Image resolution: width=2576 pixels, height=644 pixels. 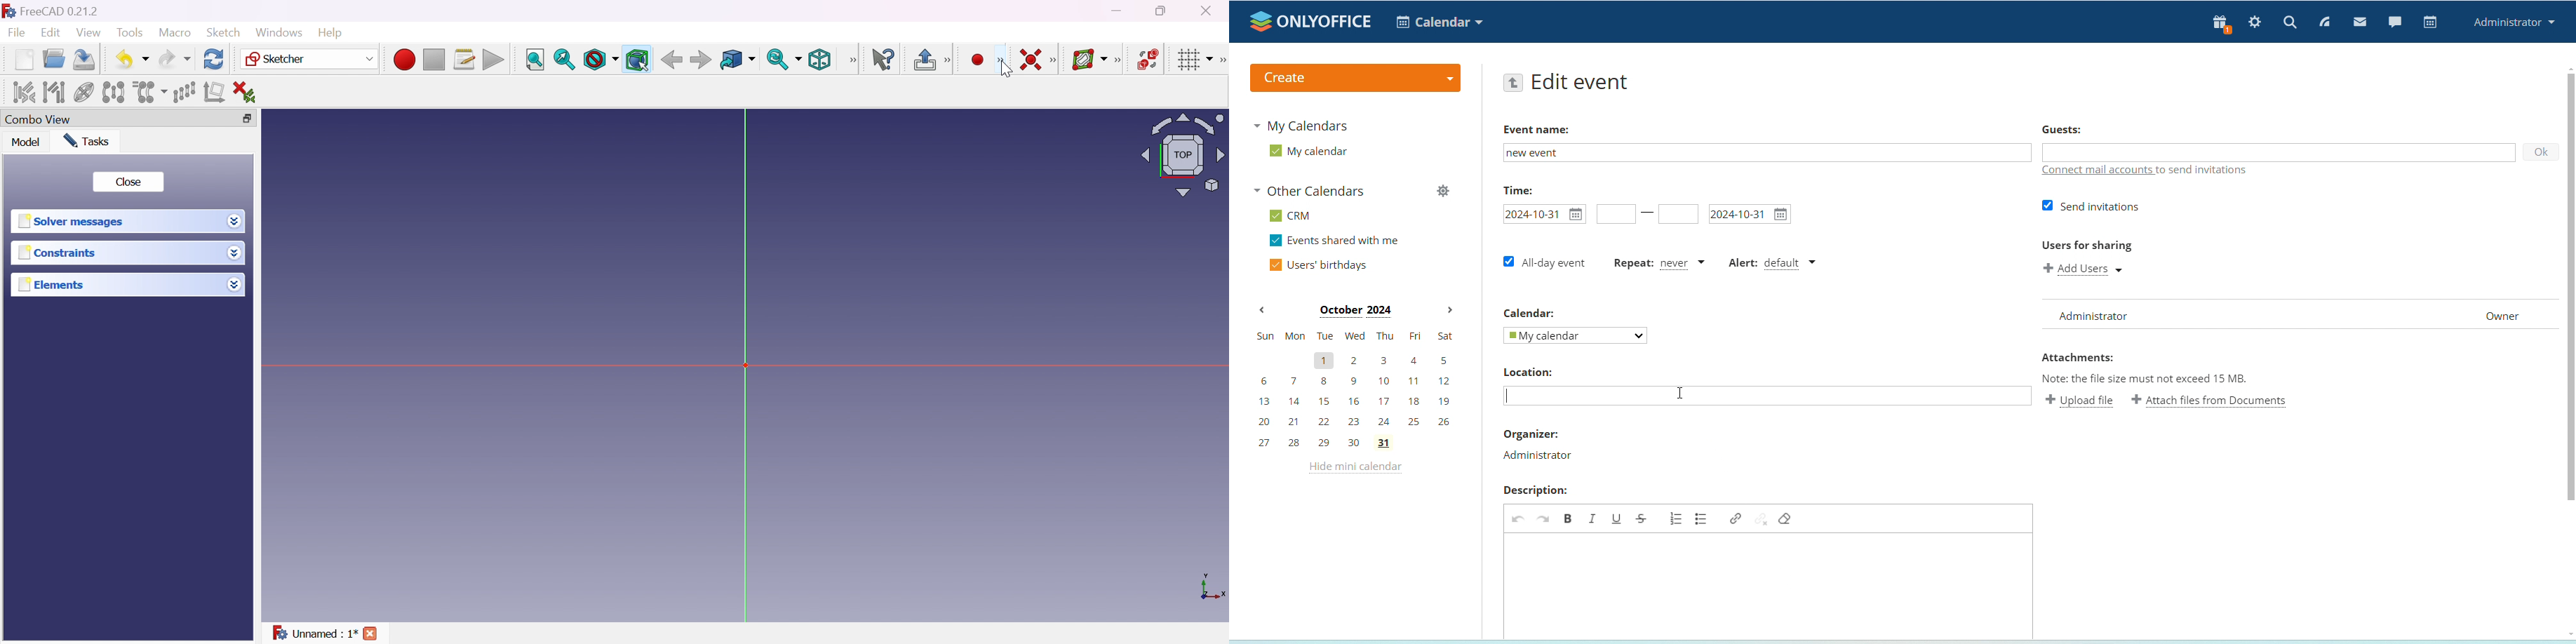 What do you see at coordinates (61, 252) in the screenshot?
I see `Constraints` at bounding box center [61, 252].